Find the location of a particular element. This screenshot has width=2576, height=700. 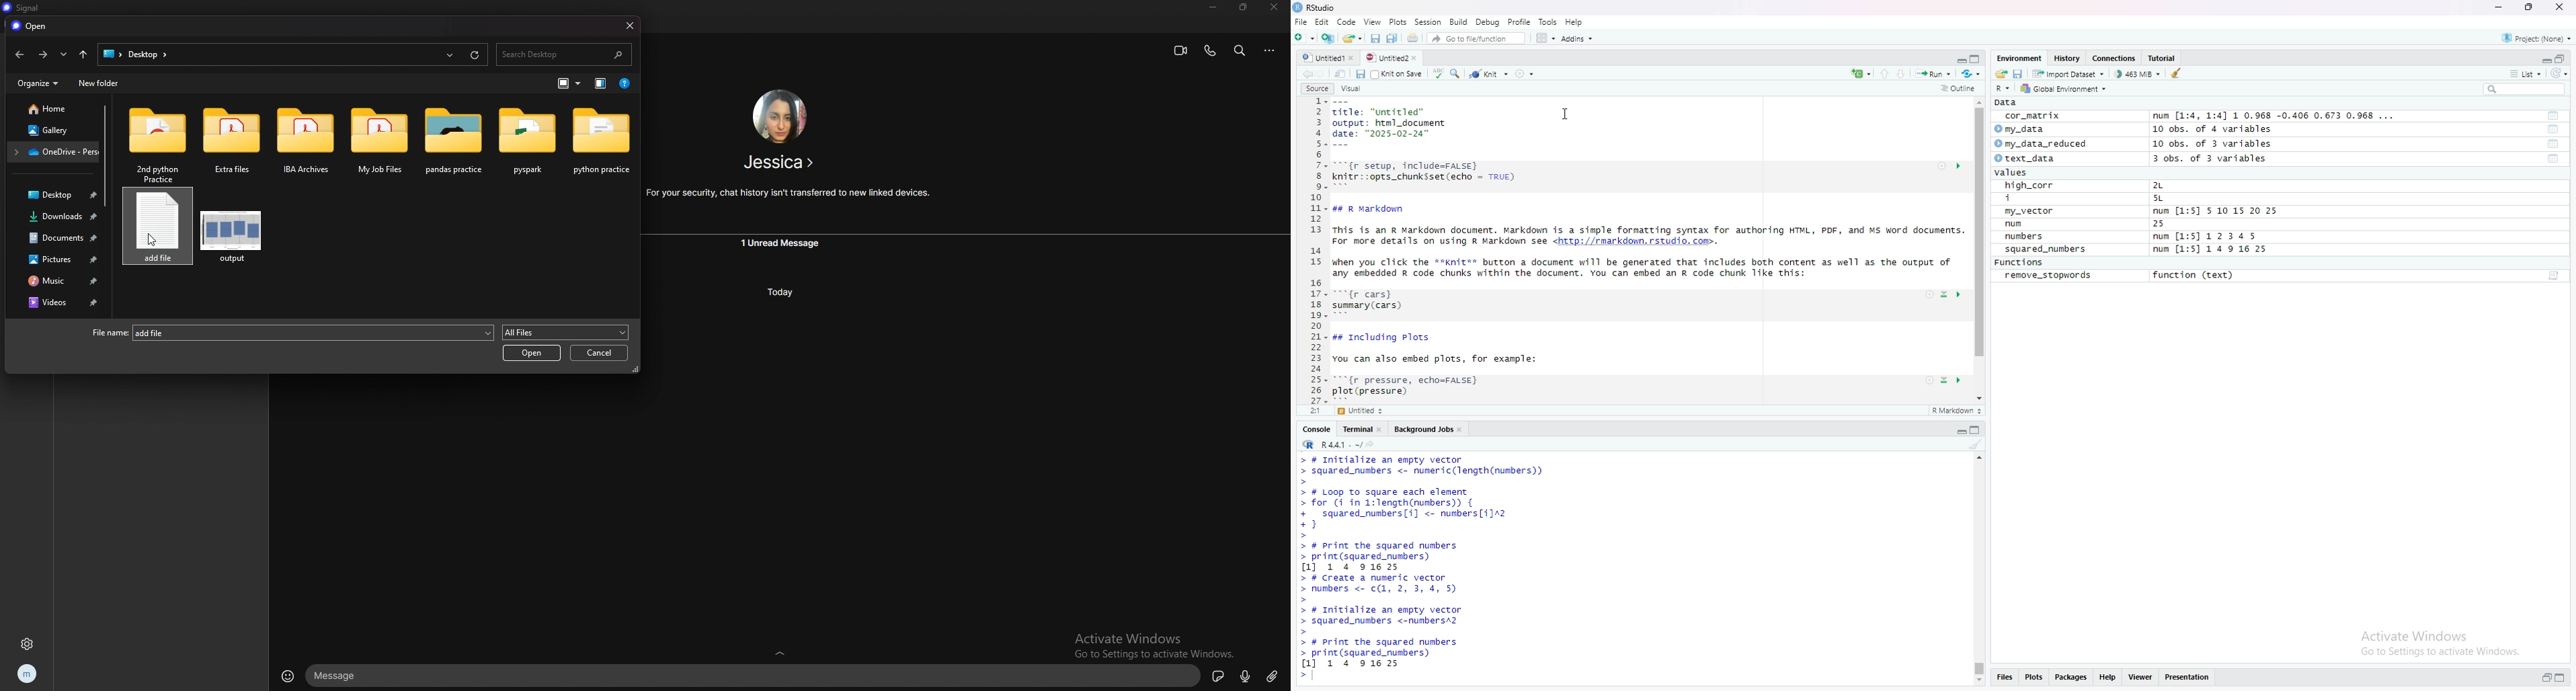

Profile is located at coordinates (1519, 21).